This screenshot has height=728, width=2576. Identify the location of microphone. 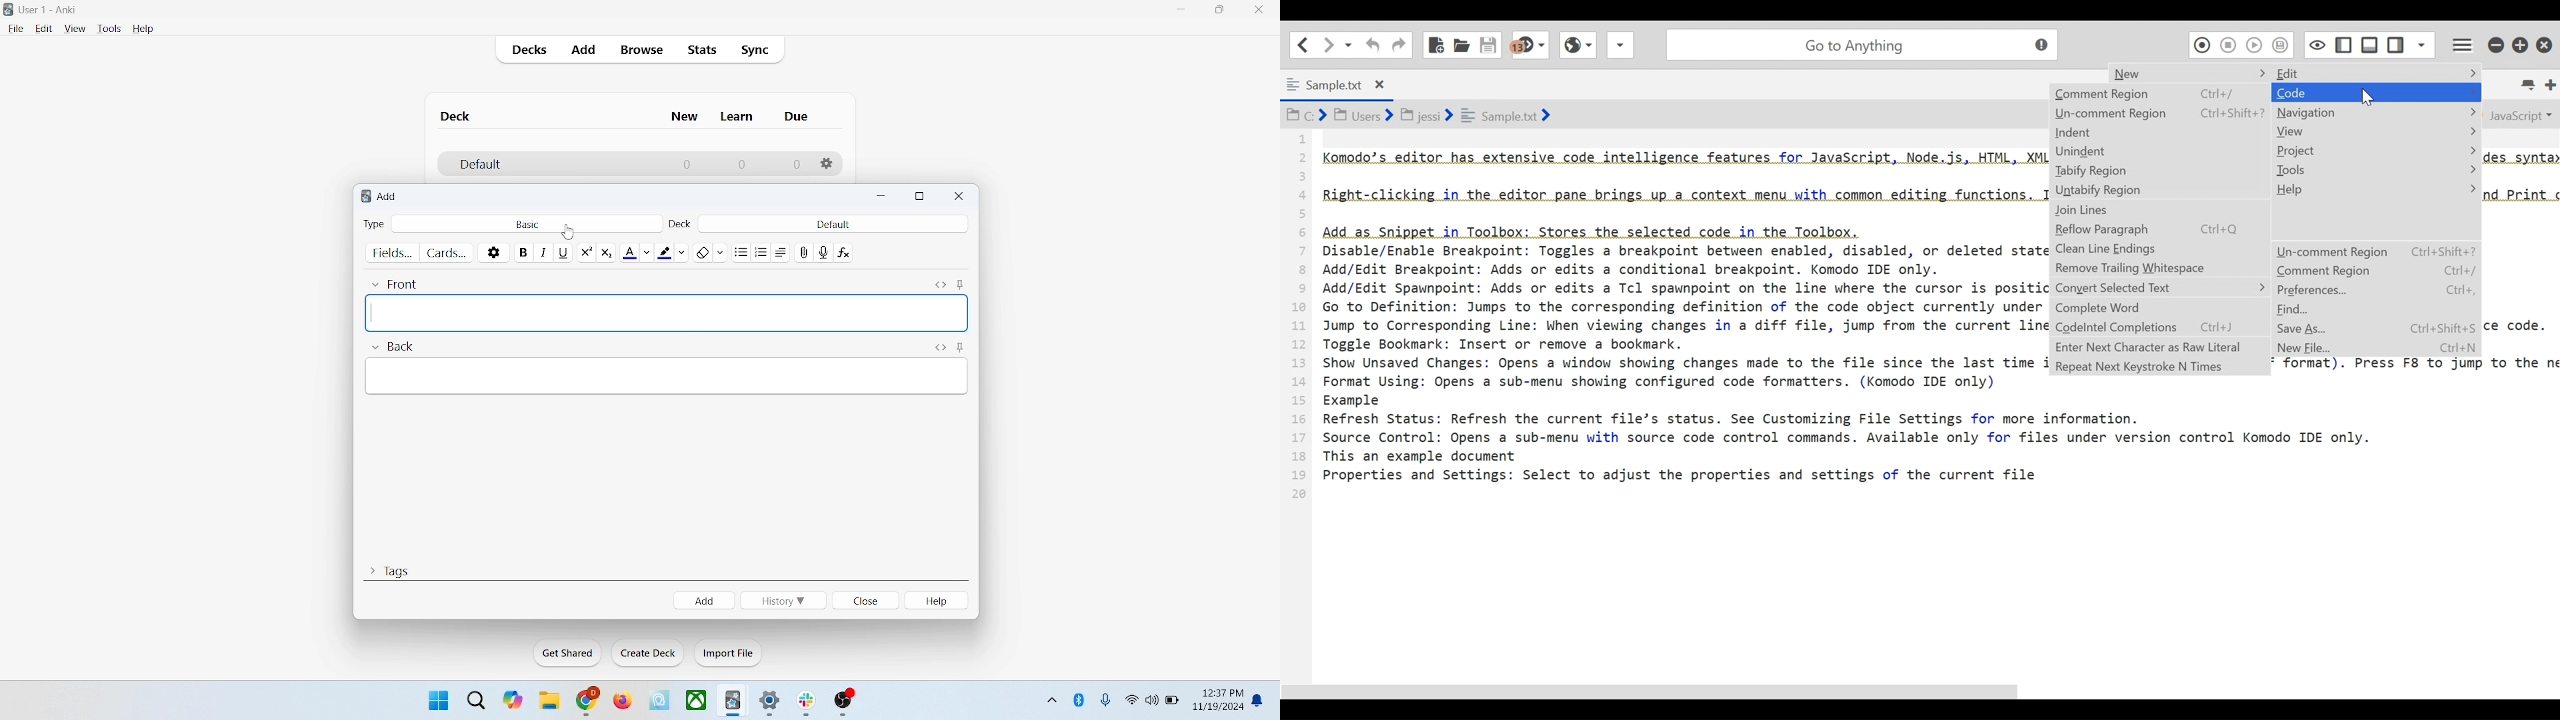
(1107, 701).